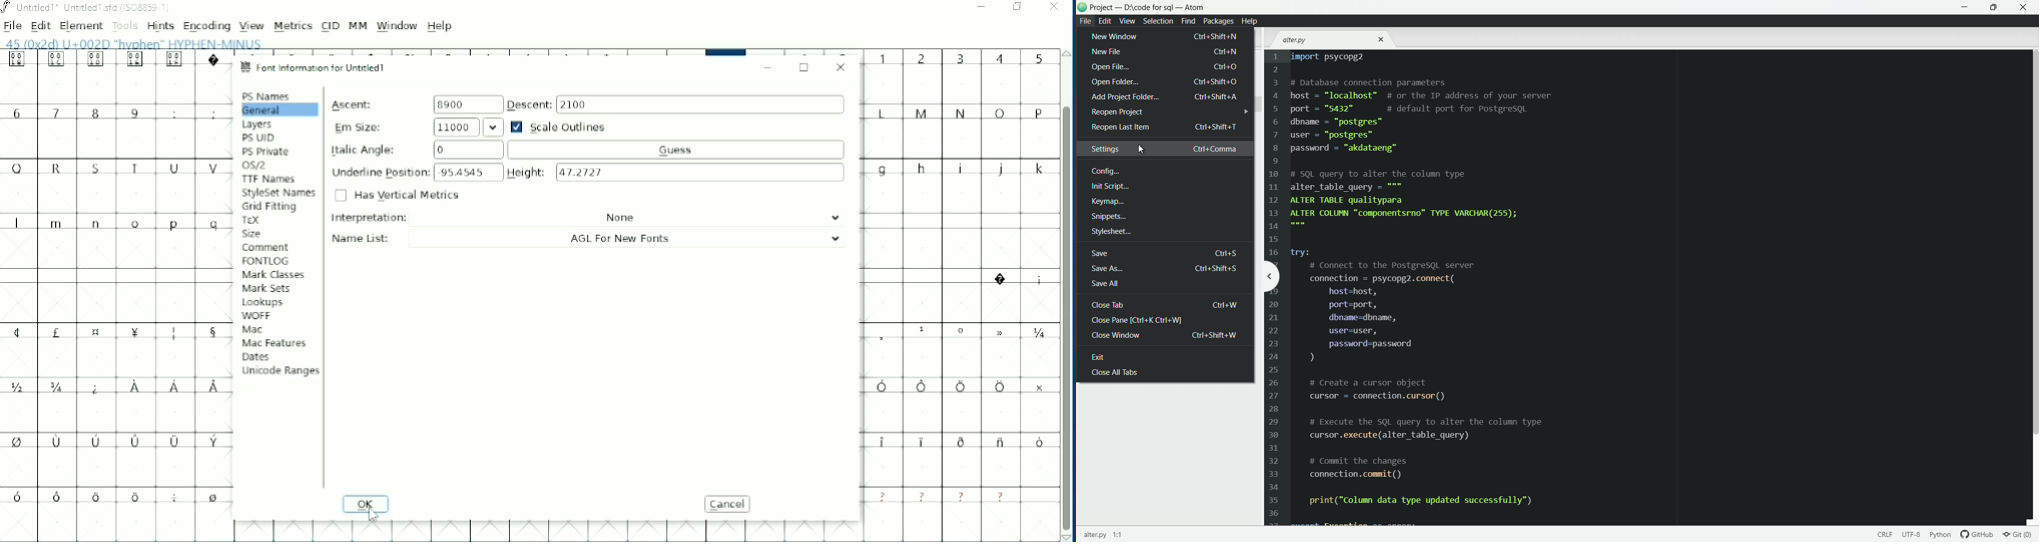 This screenshot has width=2044, height=560. What do you see at coordinates (266, 261) in the screenshot?
I see `FONTLOG` at bounding box center [266, 261].